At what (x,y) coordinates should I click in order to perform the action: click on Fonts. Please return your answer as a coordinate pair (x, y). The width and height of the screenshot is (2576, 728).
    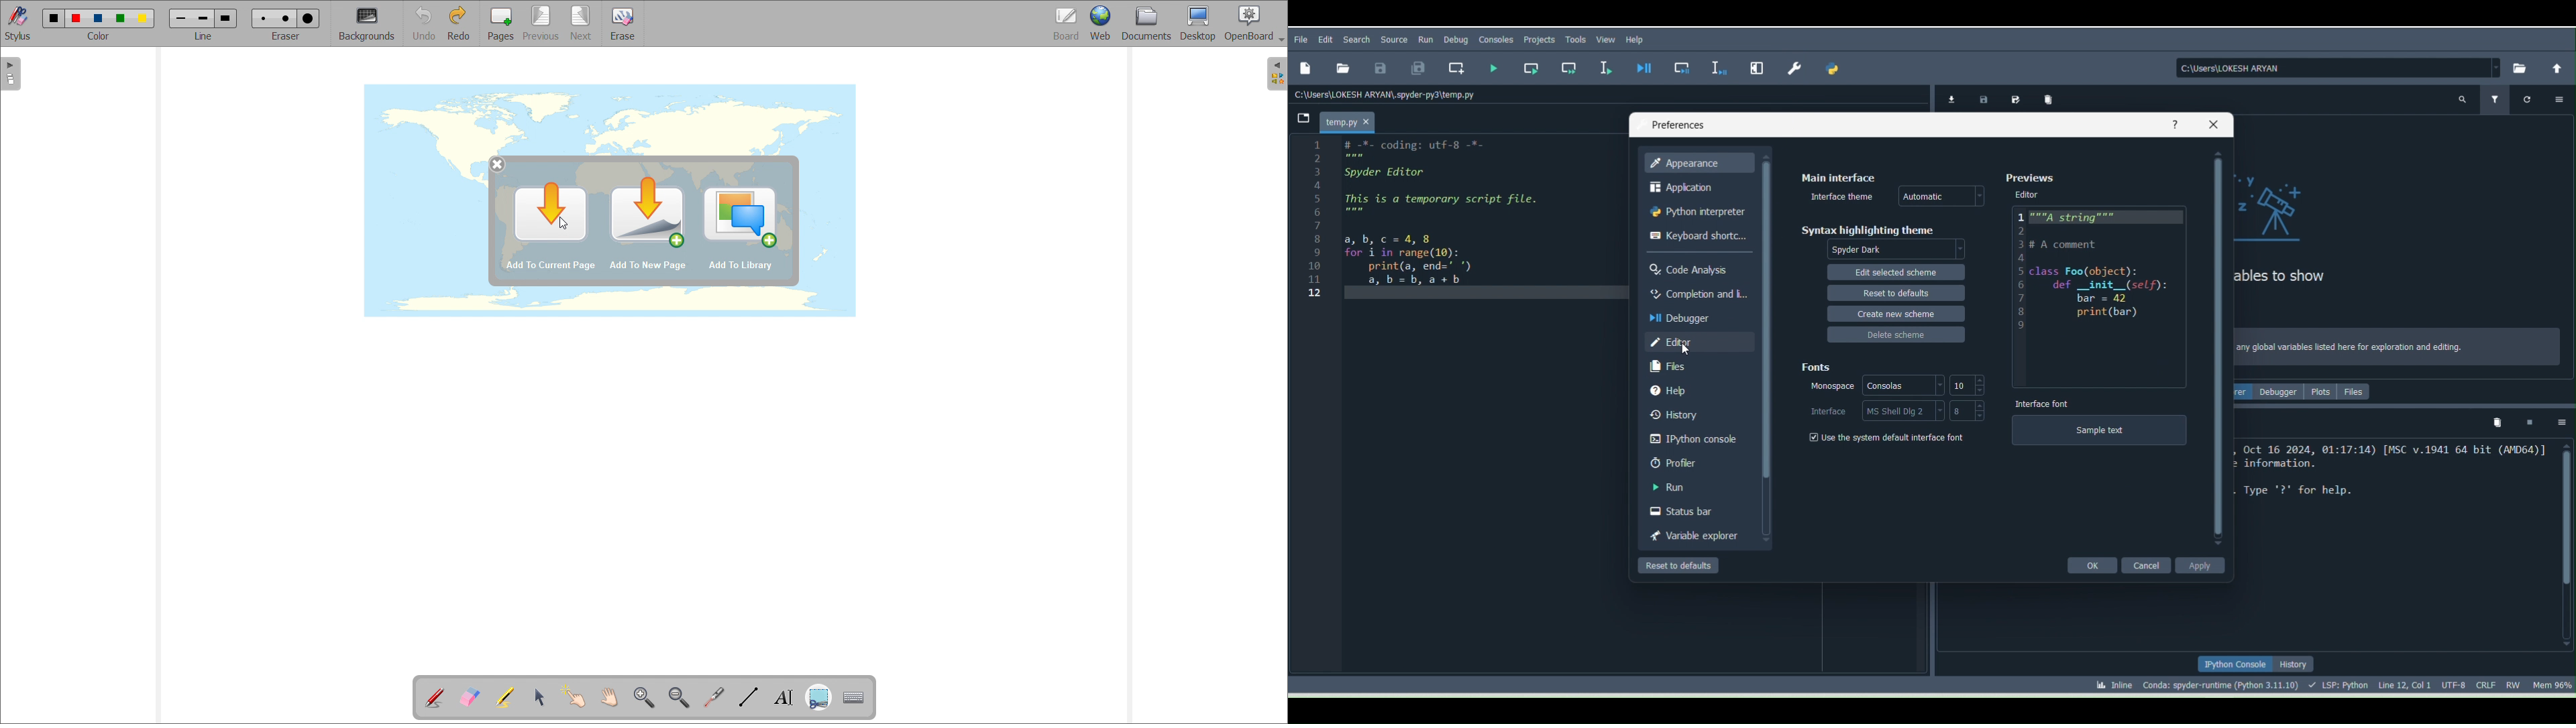
    Looking at the image, I should click on (1815, 365).